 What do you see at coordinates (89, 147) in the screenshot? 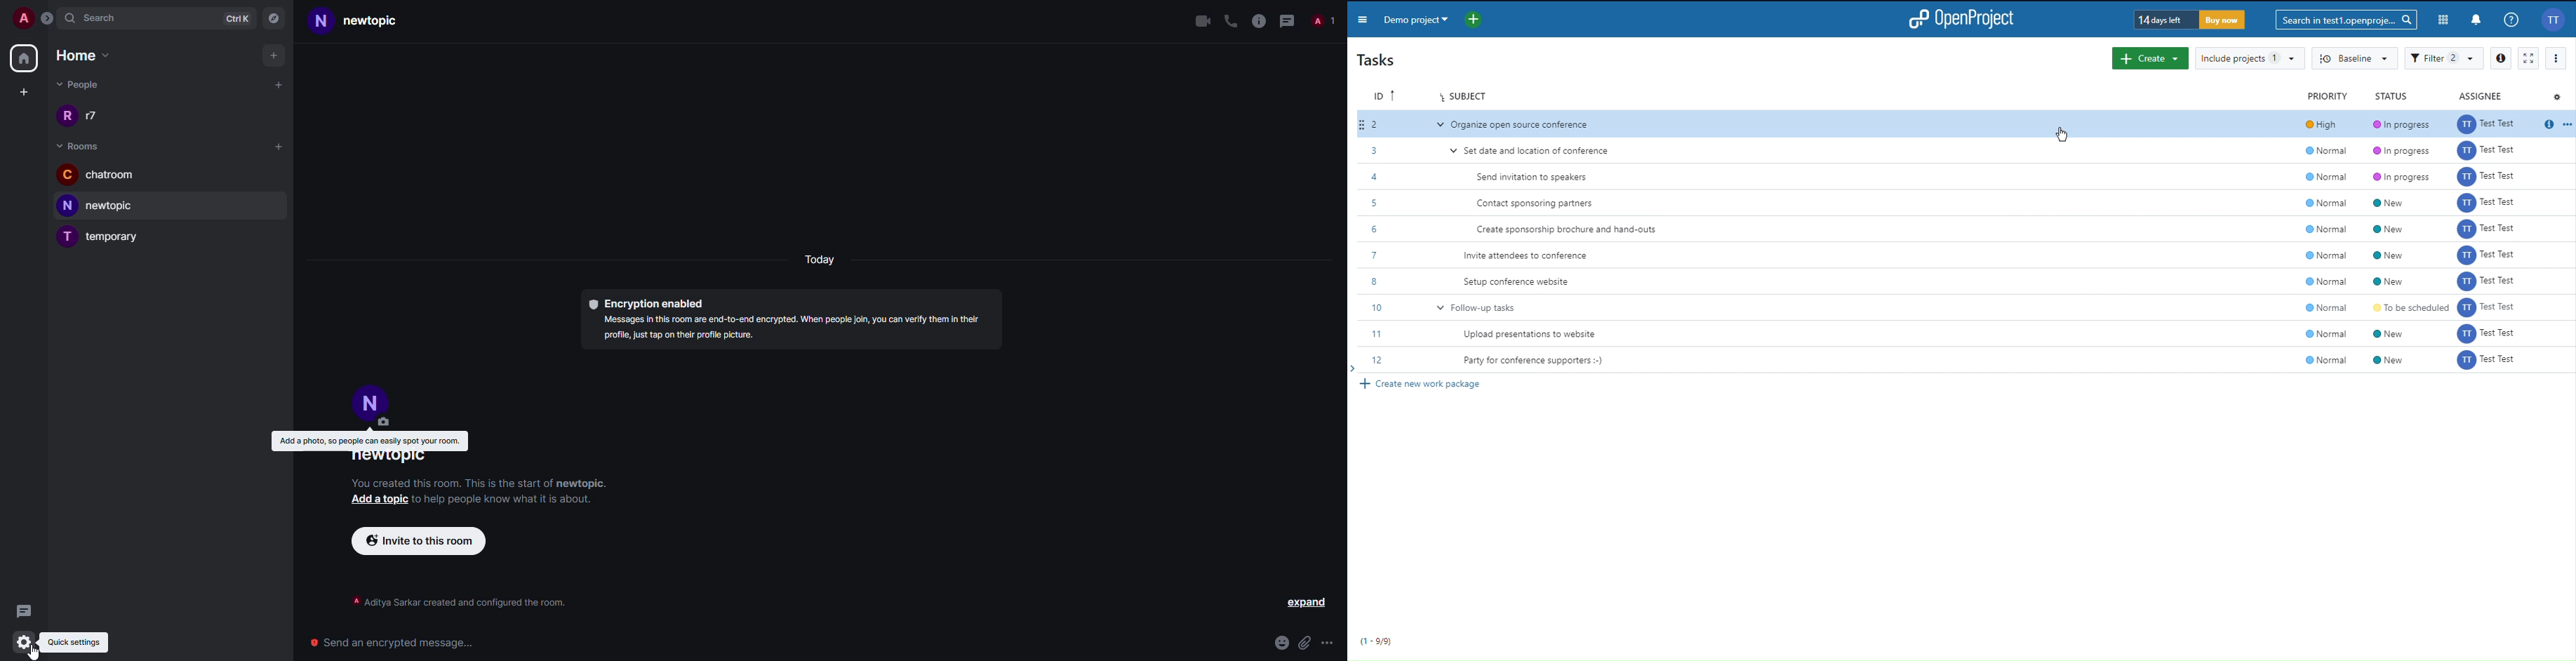
I see `rooms` at bounding box center [89, 147].